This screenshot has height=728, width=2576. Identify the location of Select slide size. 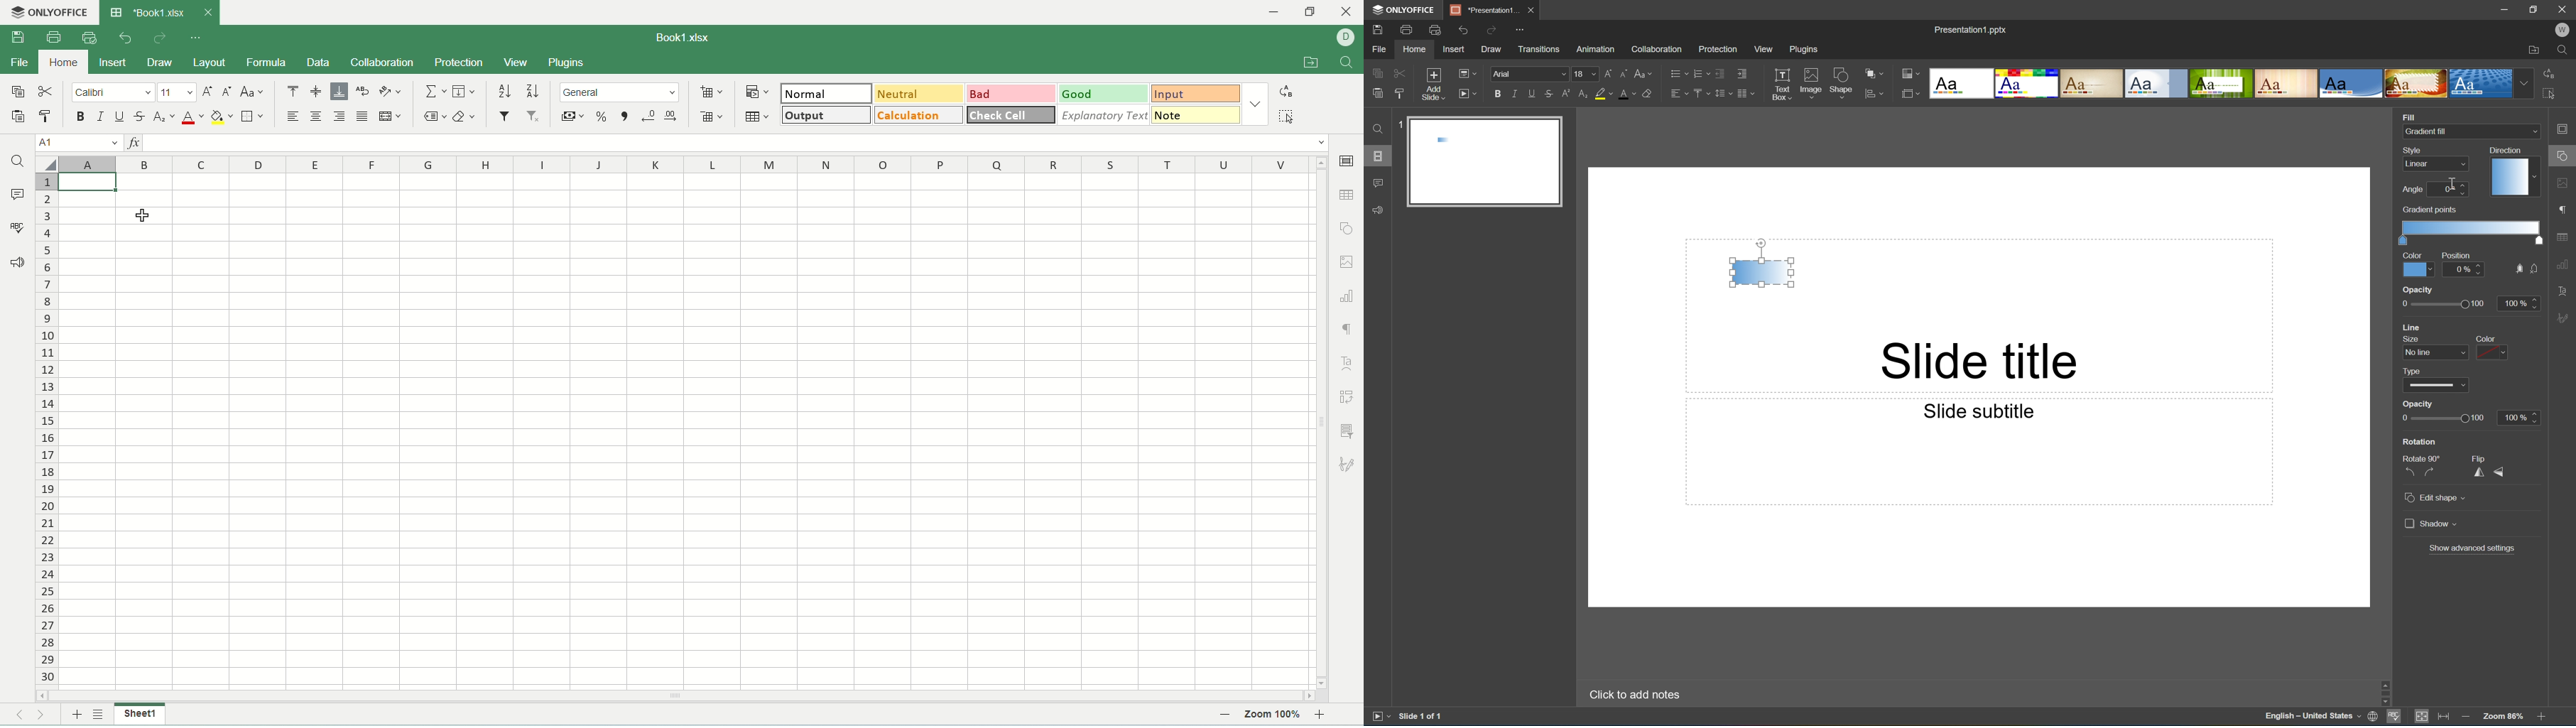
(1911, 95).